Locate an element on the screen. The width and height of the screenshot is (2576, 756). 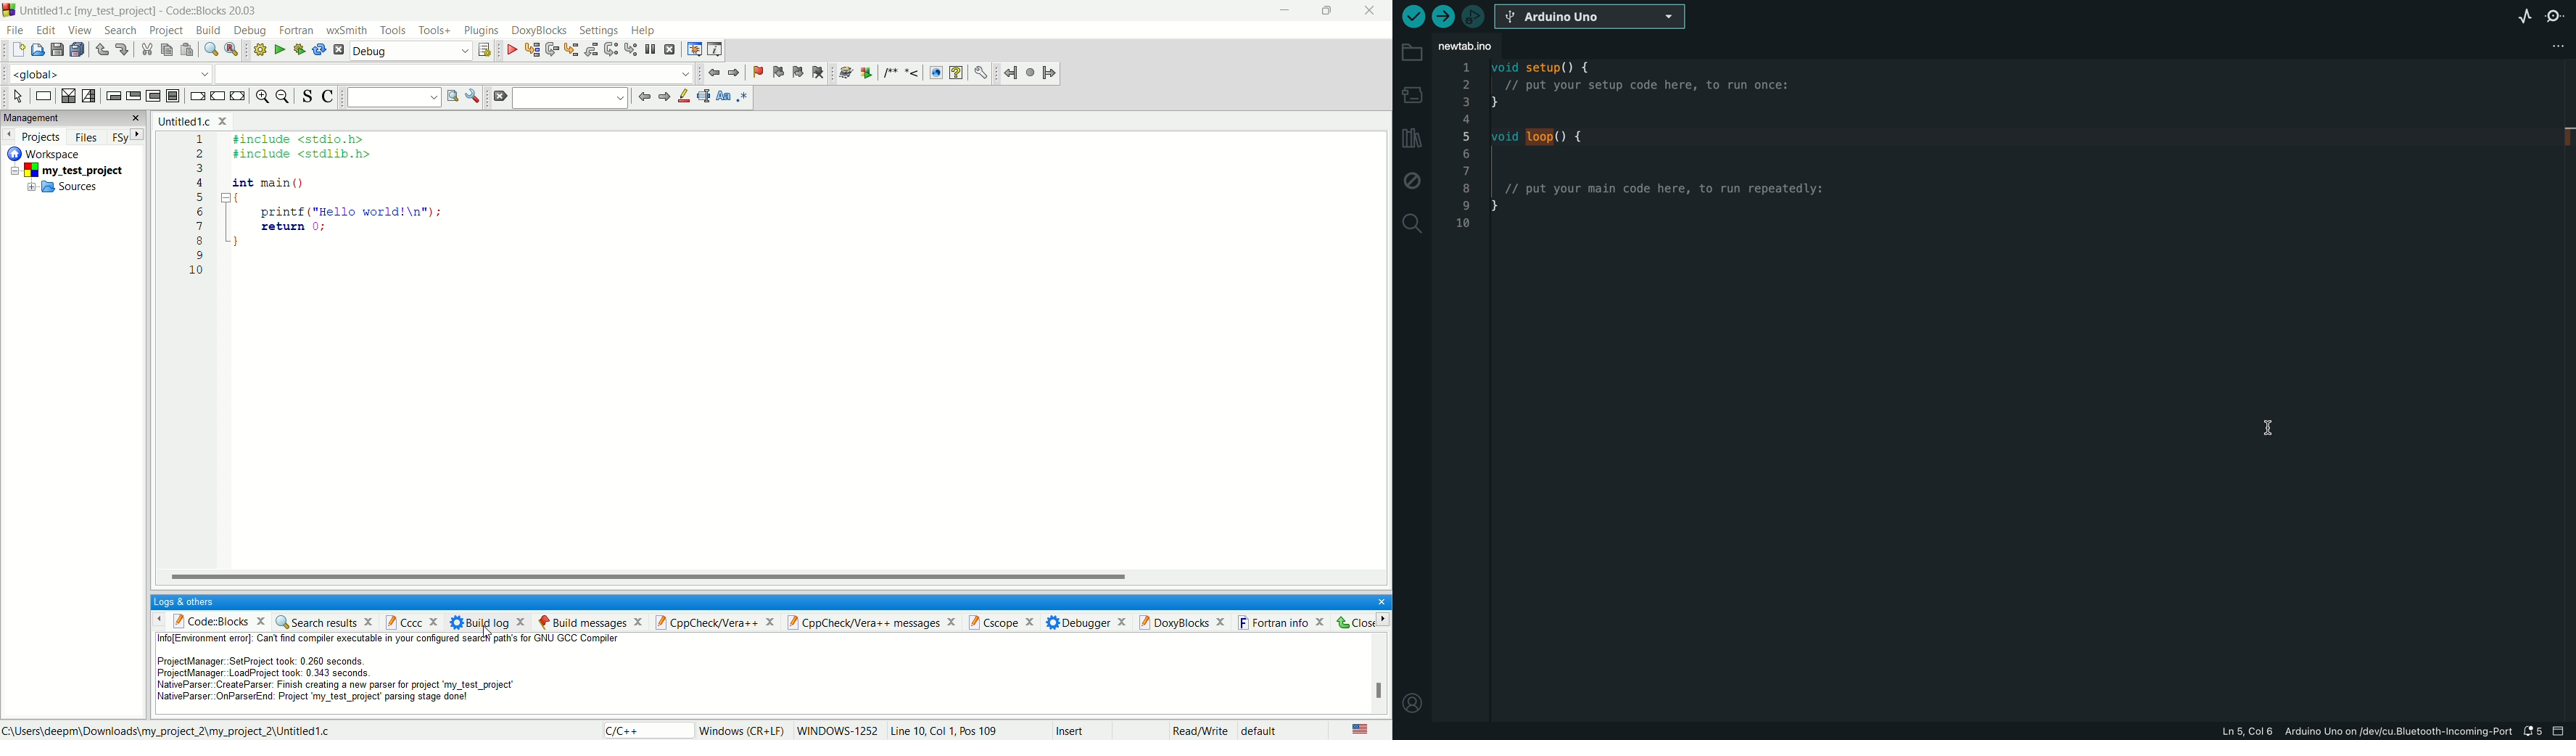
stop debugger is located at coordinates (670, 49).